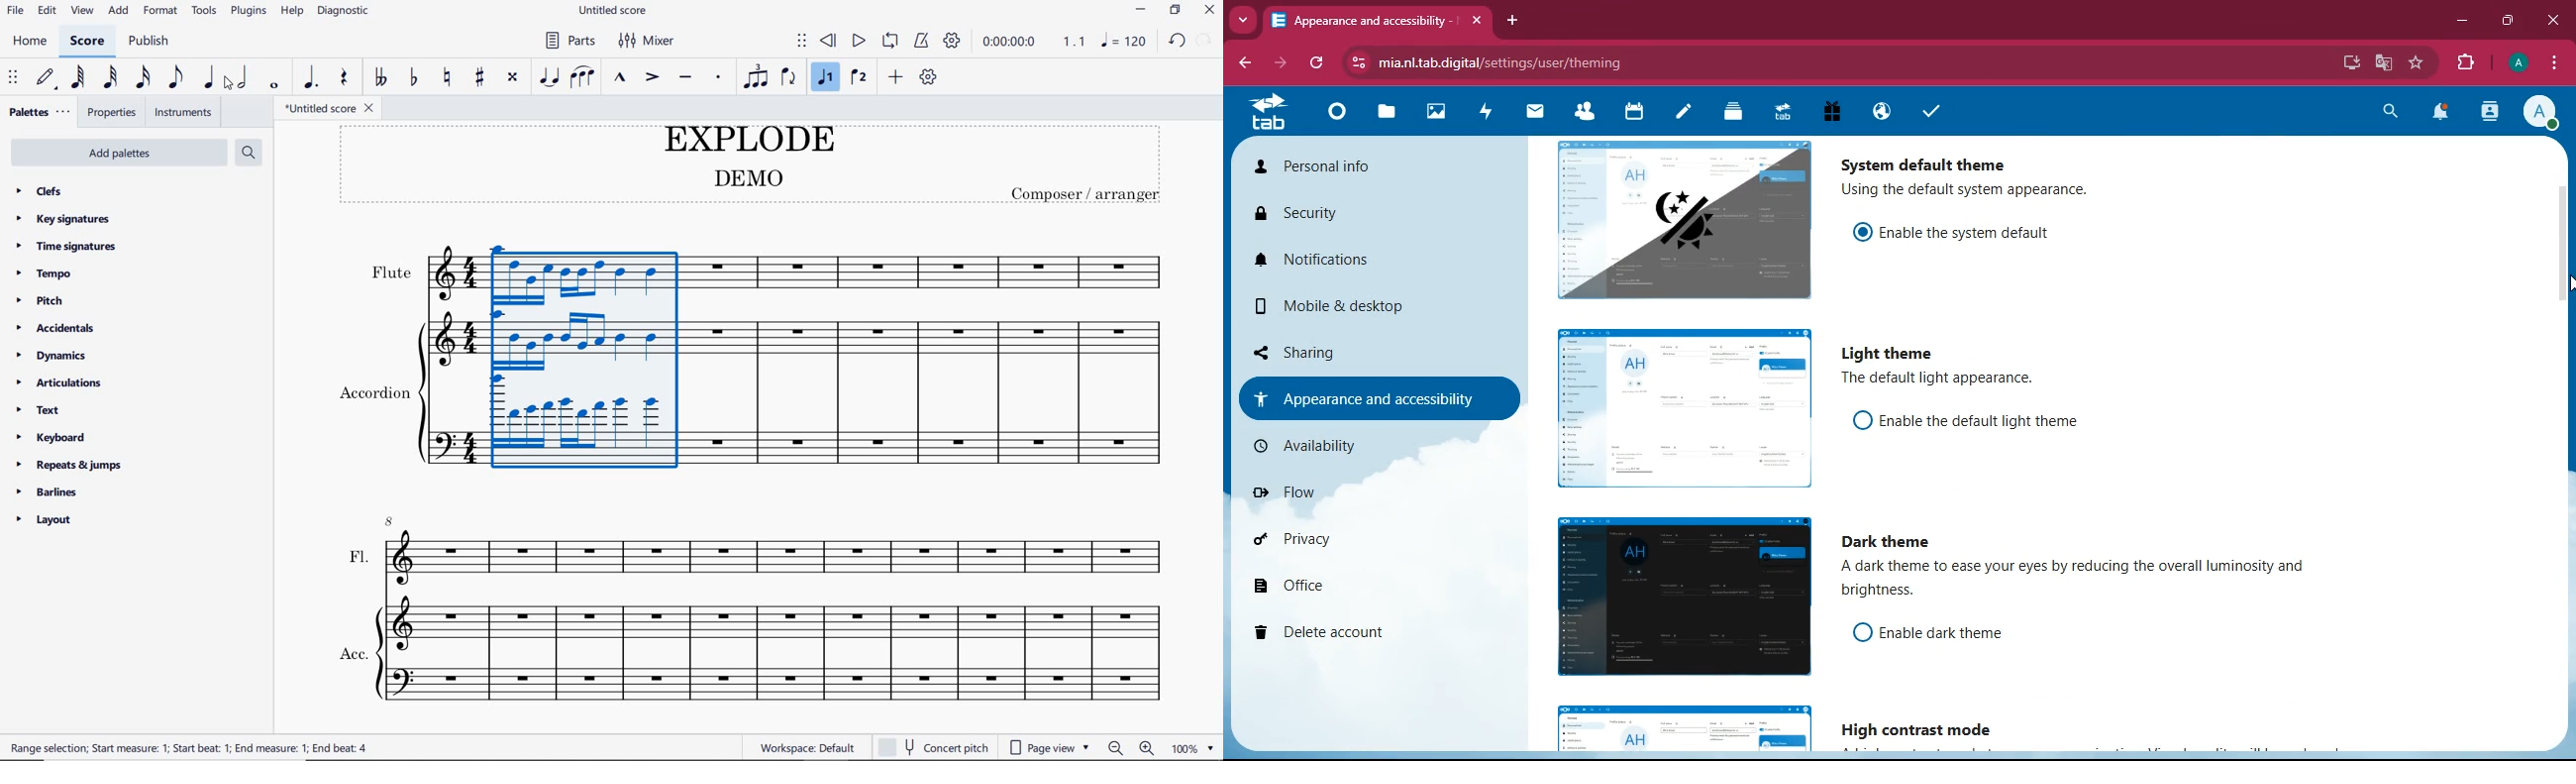 Image resolution: width=2576 pixels, height=784 pixels. Describe the element at coordinates (248, 153) in the screenshot. I see `search palettes` at that location.